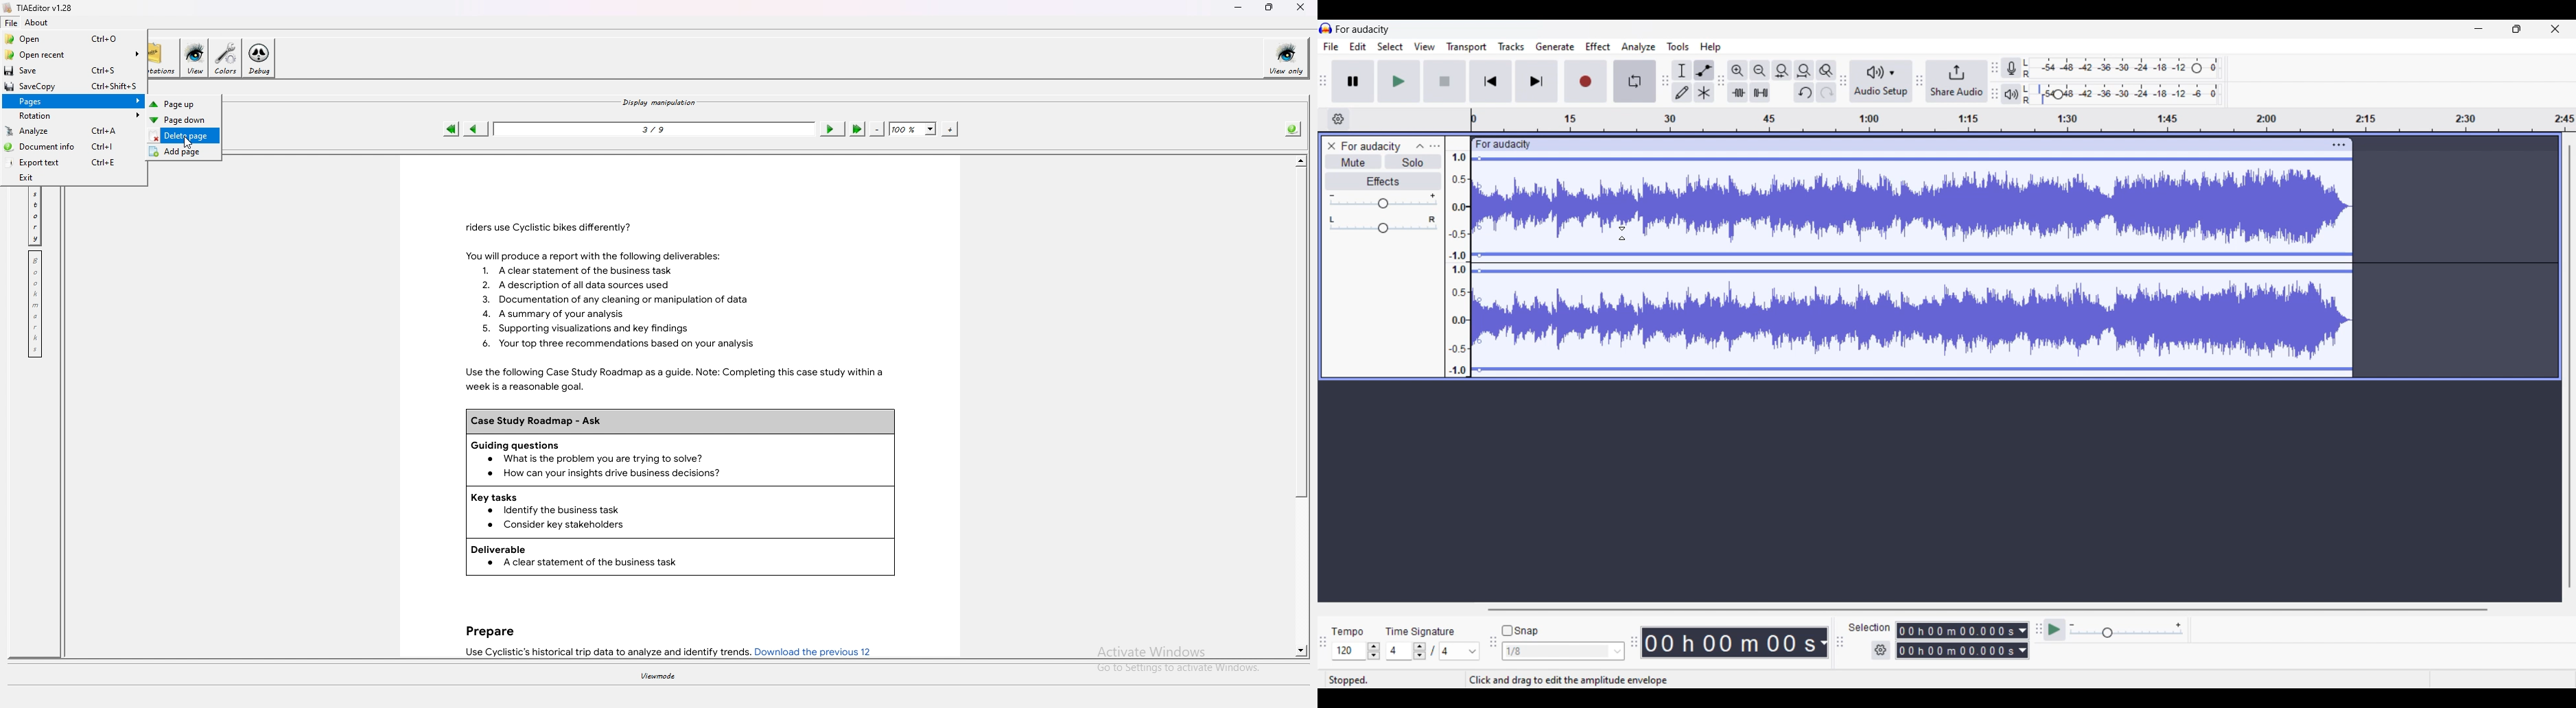 This screenshot has height=728, width=2576. Describe the element at coordinates (1729, 642) in the screenshot. I see `Current duration` at that location.